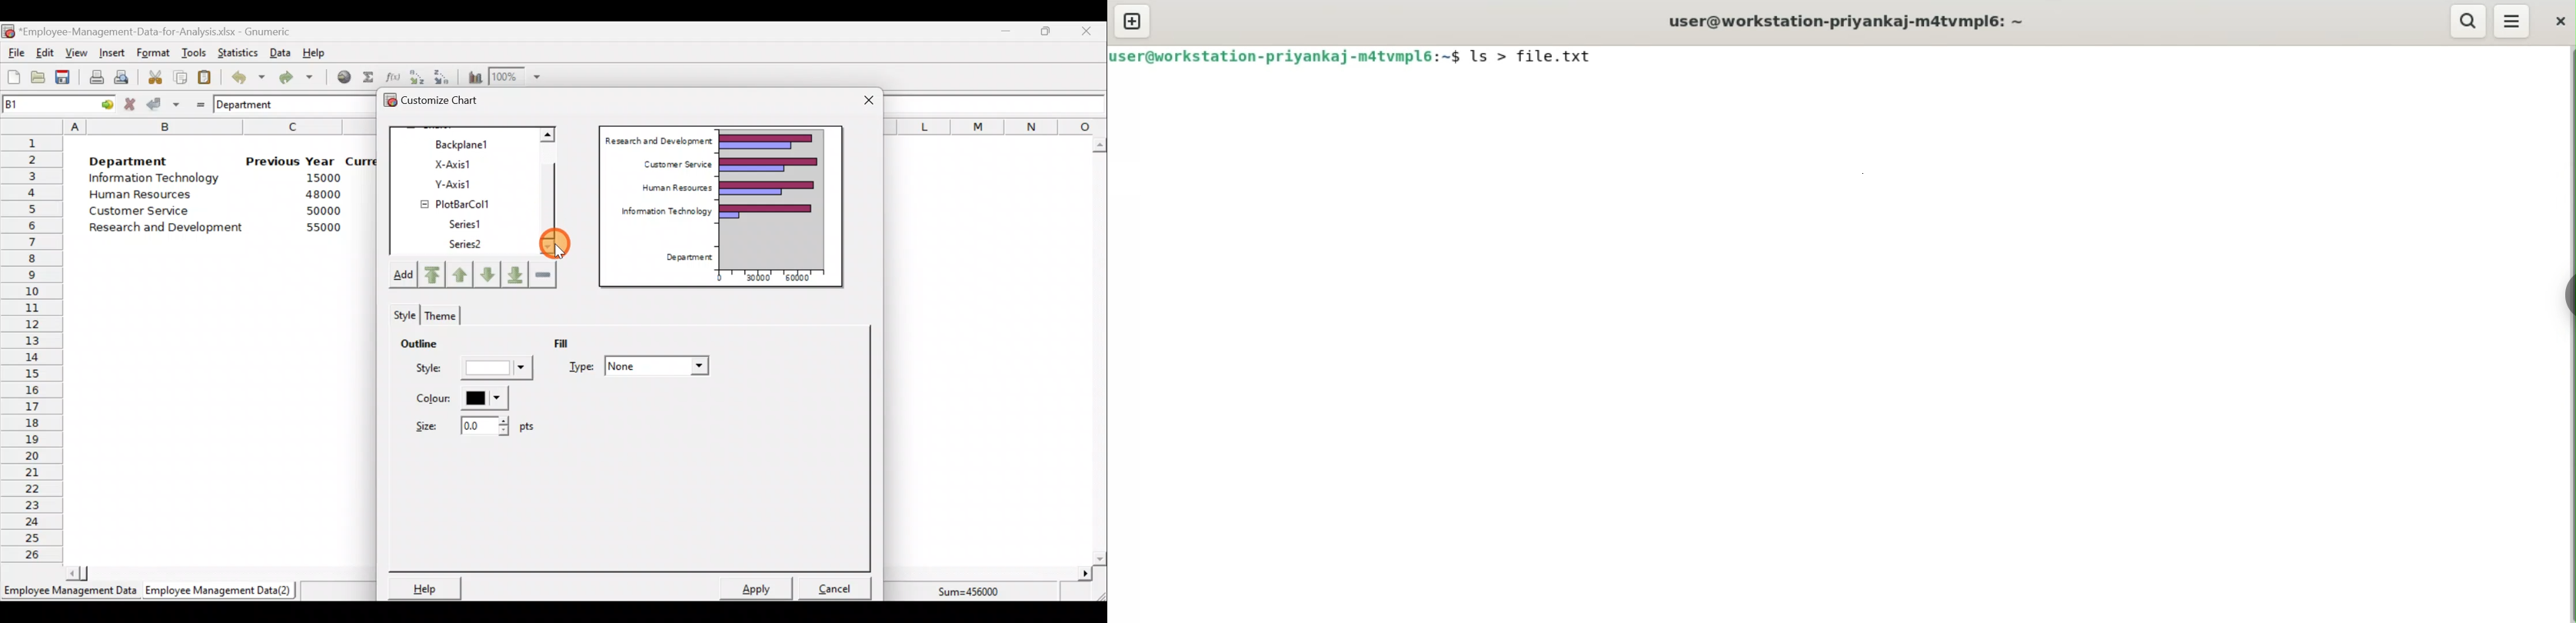 This screenshot has width=2576, height=644. Describe the element at coordinates (193, 54) in the screenshot. I see `Tools` at that location.